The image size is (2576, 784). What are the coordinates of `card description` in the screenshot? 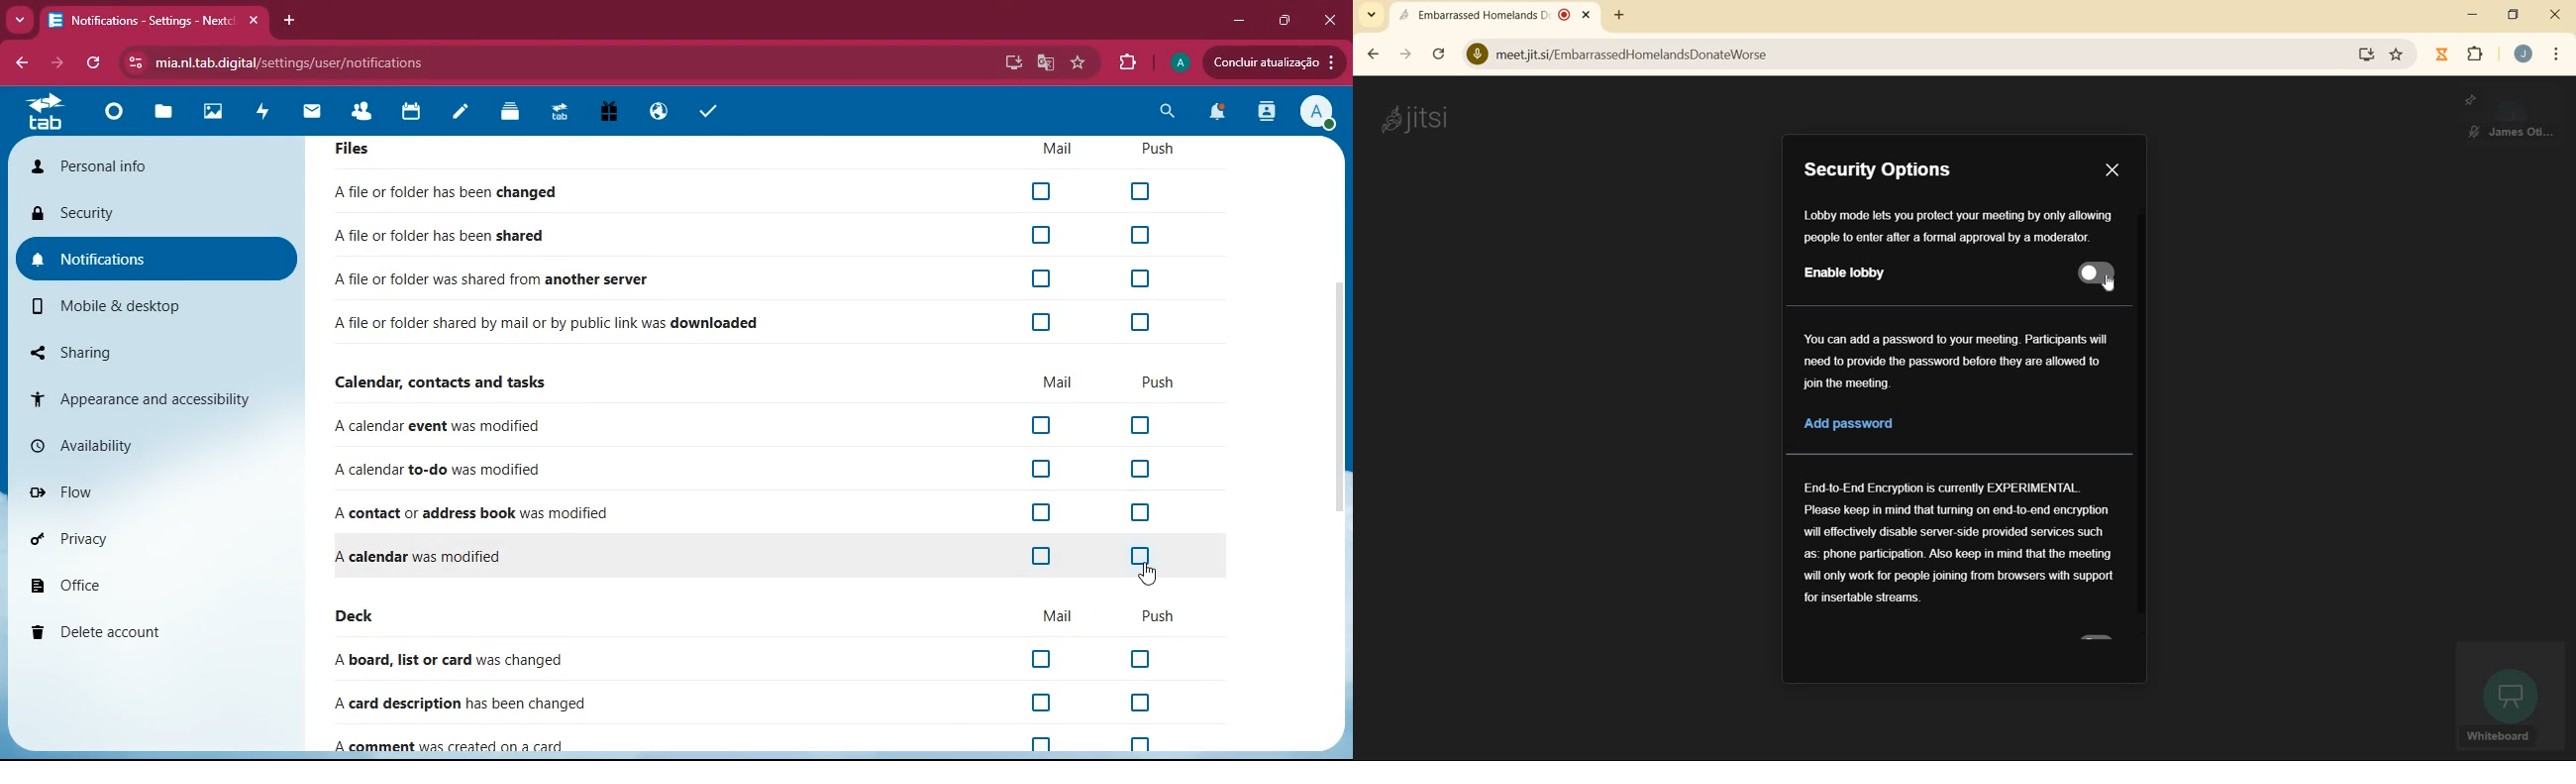 It's located at (468, 702).